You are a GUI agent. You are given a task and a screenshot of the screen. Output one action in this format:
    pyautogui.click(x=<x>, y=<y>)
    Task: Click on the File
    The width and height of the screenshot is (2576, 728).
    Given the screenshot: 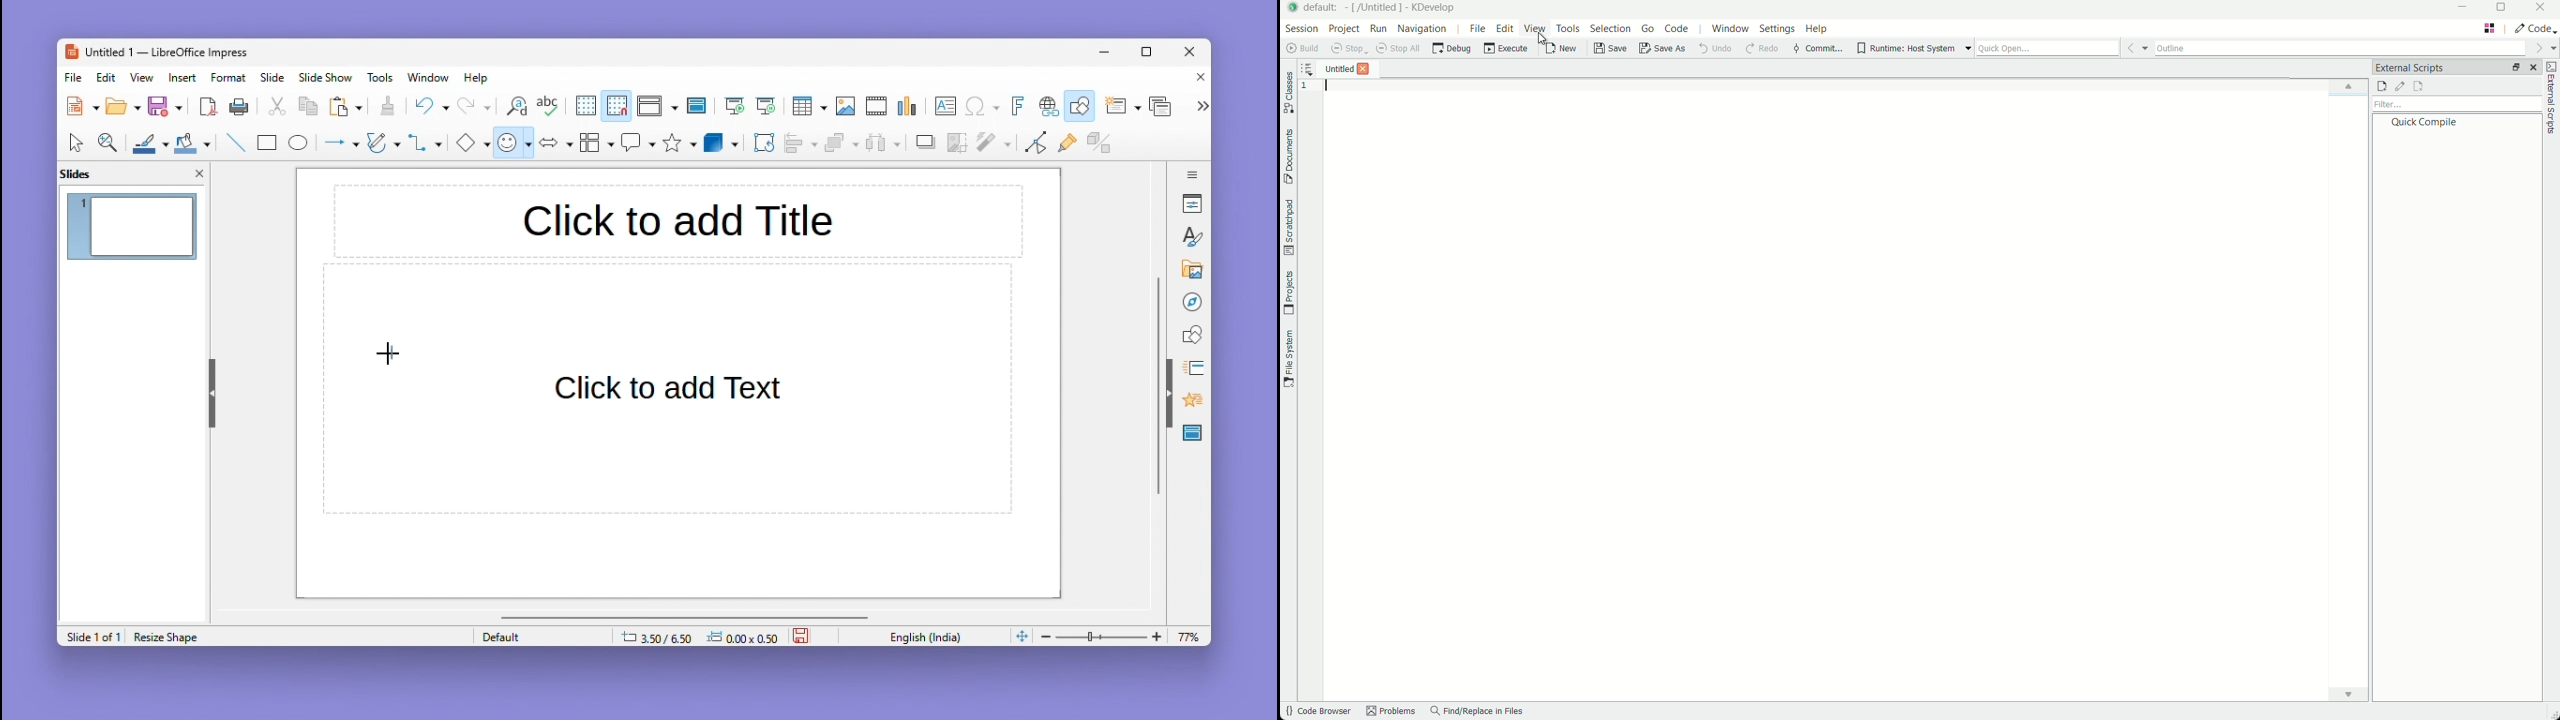 What is the action you would take?
    pyautogui.click(x=74, y=78)
    